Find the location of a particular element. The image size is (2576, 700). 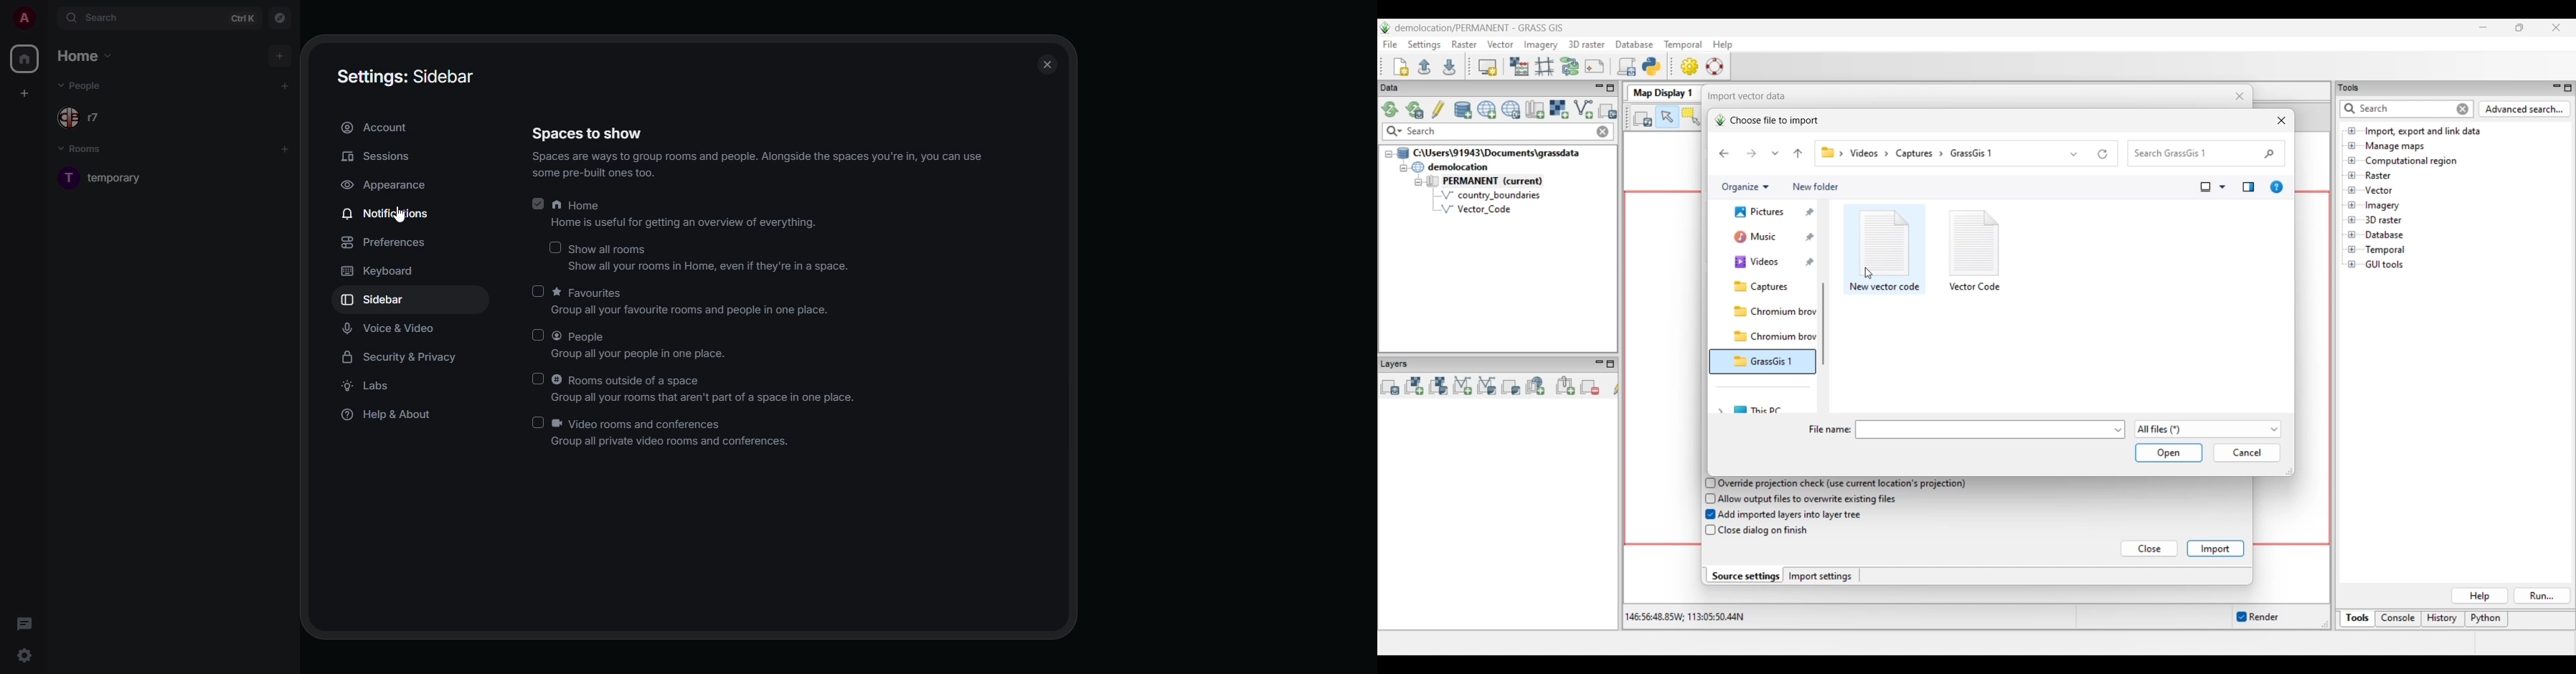

Close dialog on finish is located at coordinates (1765, 530).